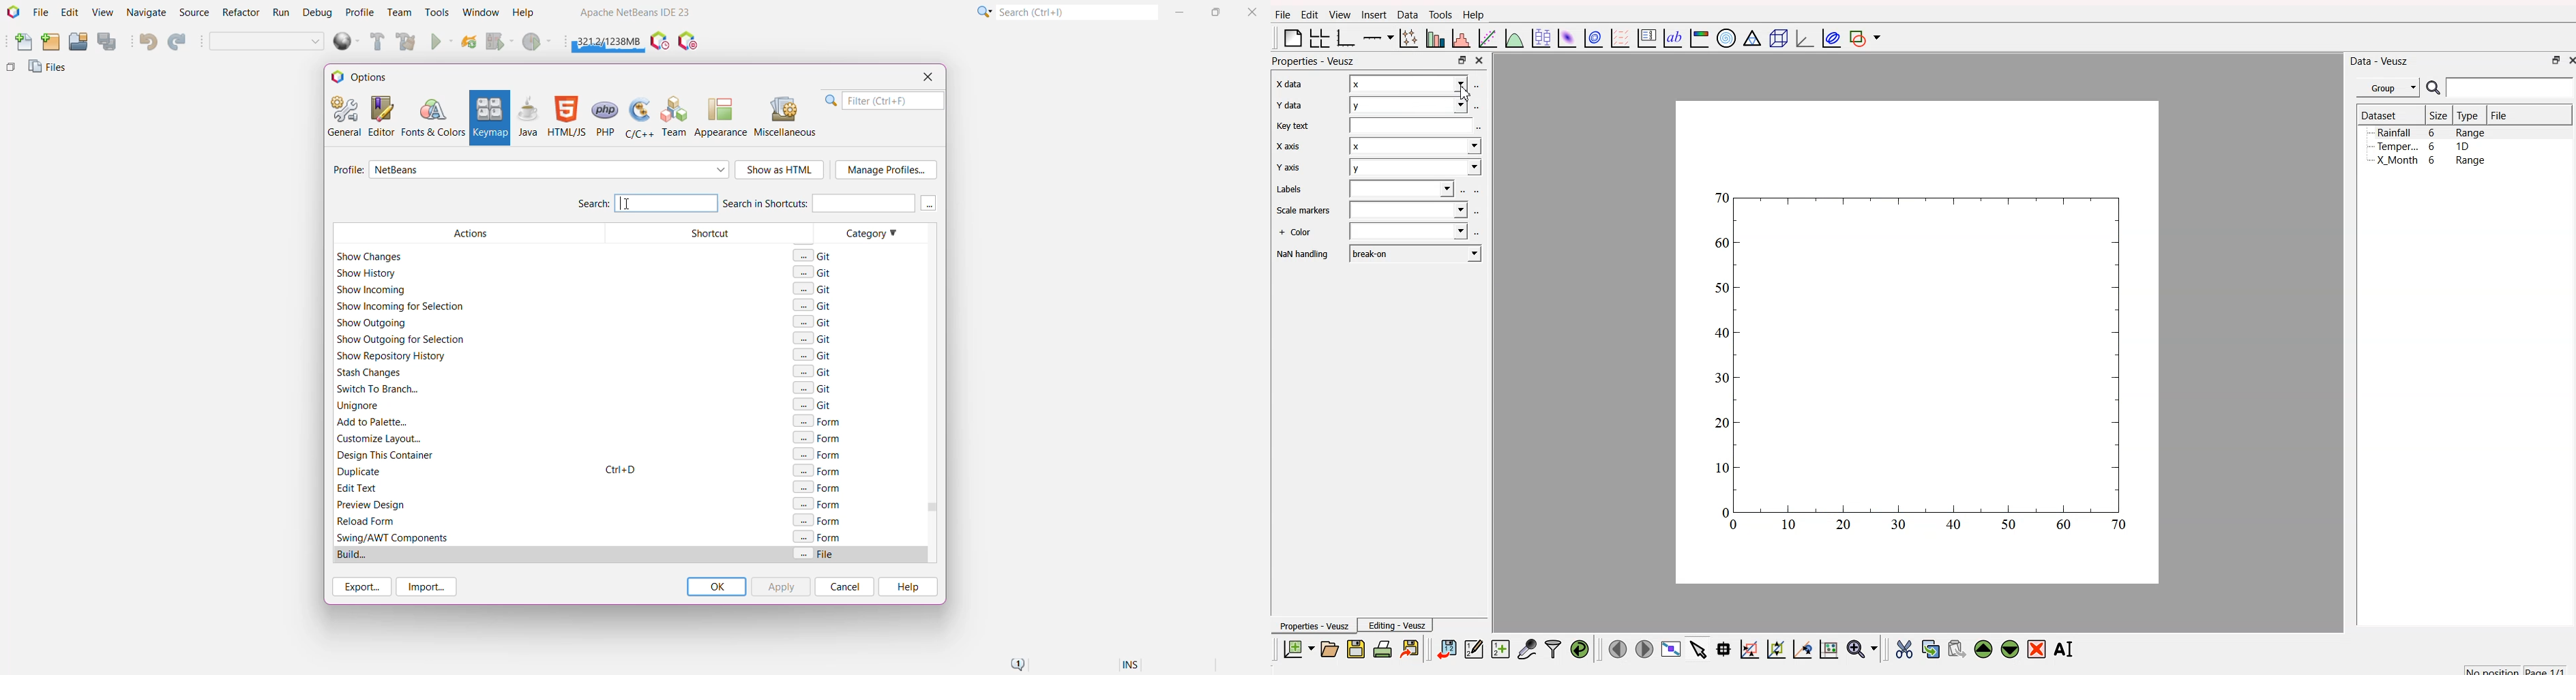 The height and width of the screenshot is (700, 2576). Describe the element at coordinates (2379, 115) in the screenshot. I see `Dataset` at that location.